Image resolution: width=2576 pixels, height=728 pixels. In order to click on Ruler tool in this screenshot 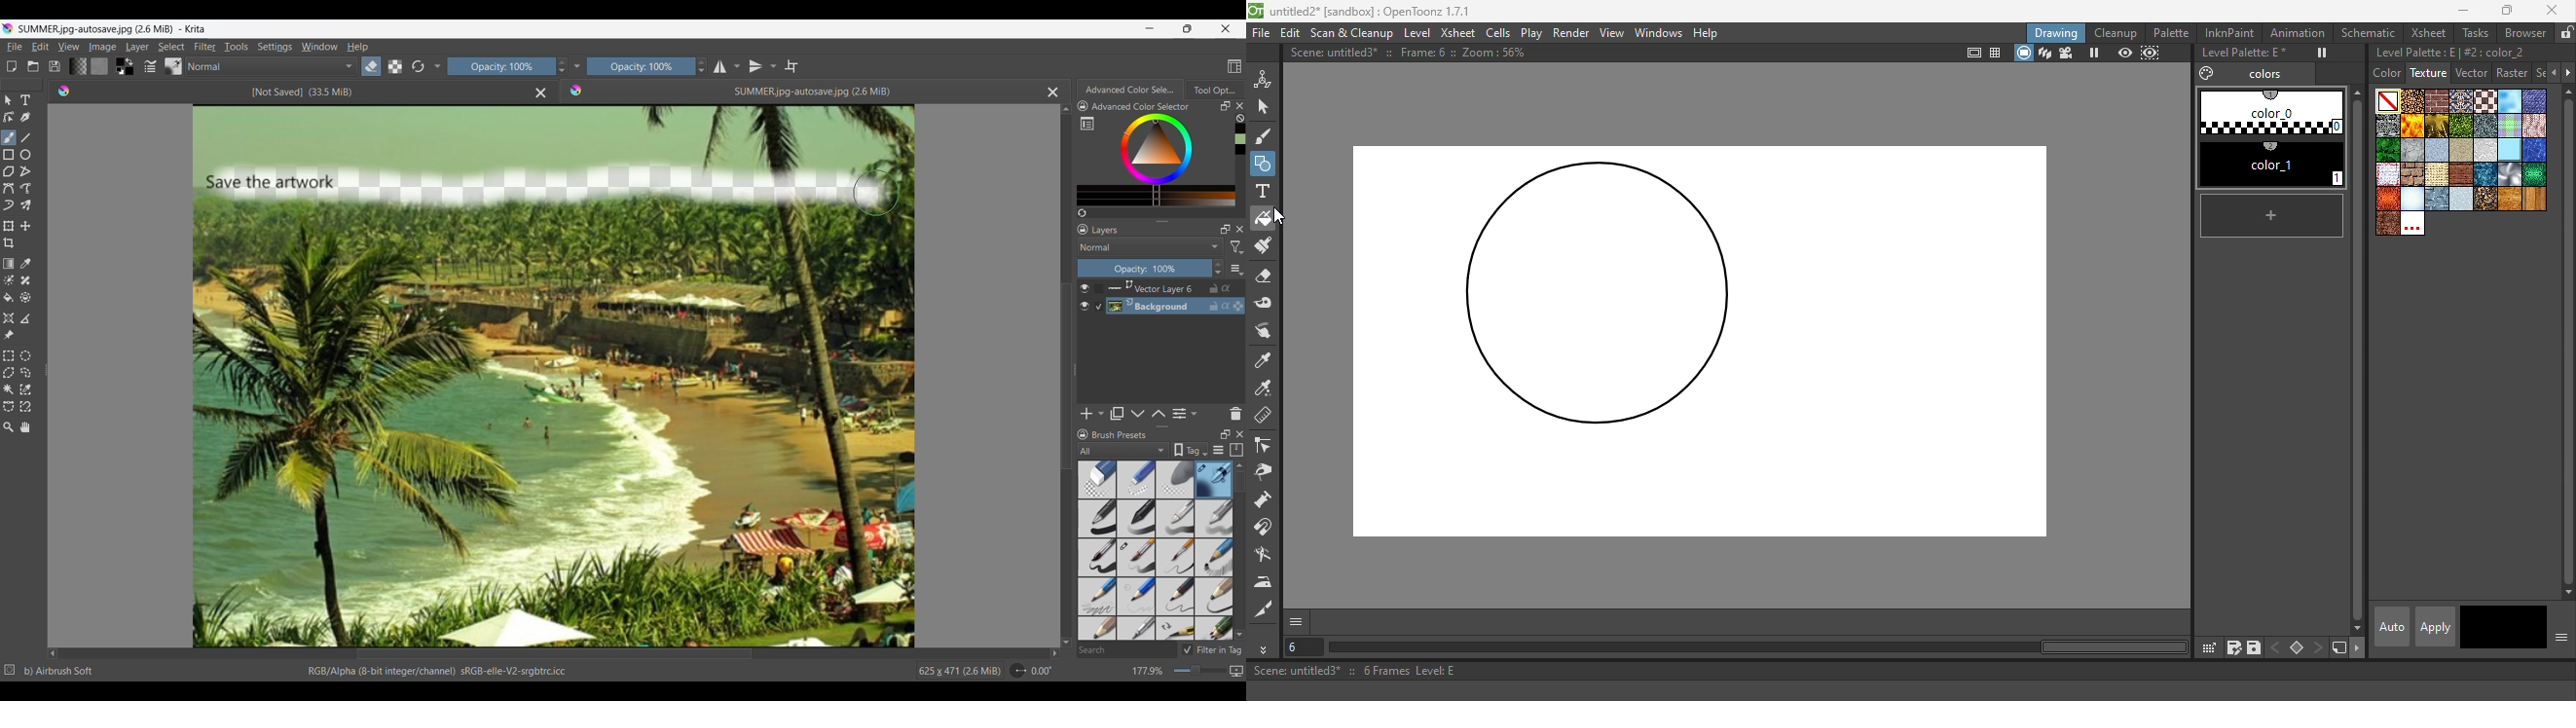, I will do `click(1265, 417)`.